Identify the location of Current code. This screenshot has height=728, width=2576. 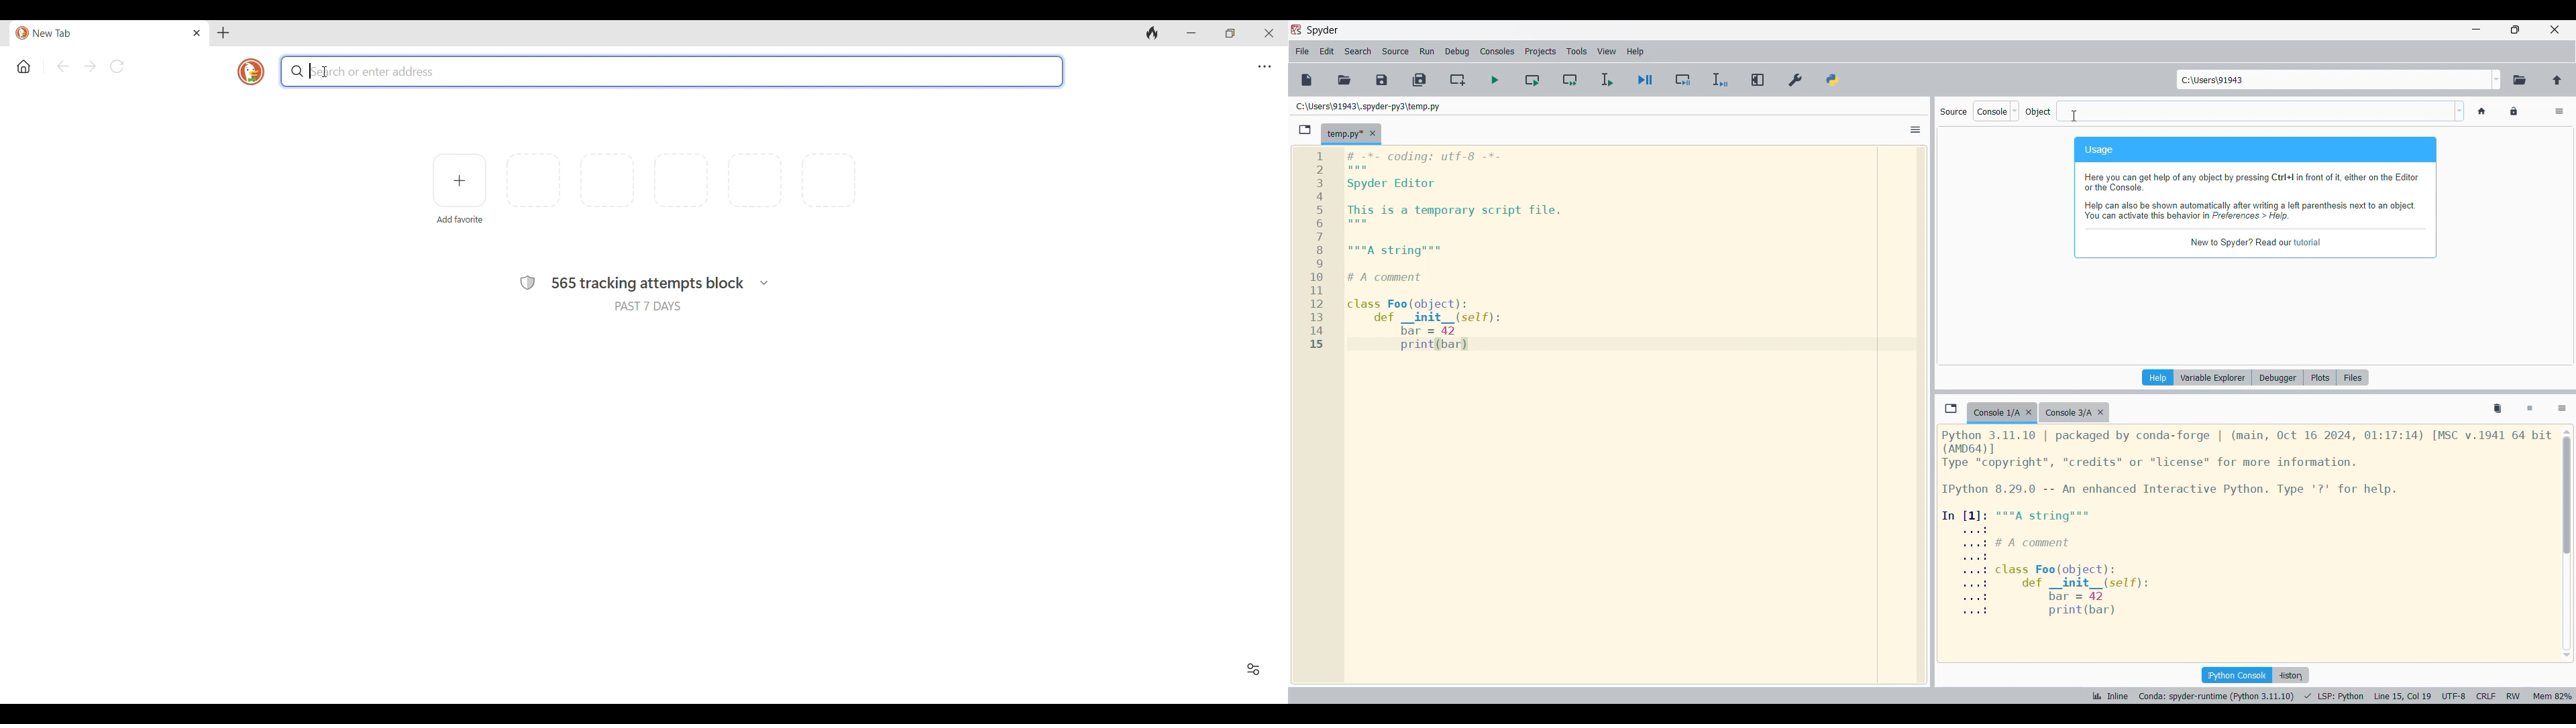
(1458, 251).